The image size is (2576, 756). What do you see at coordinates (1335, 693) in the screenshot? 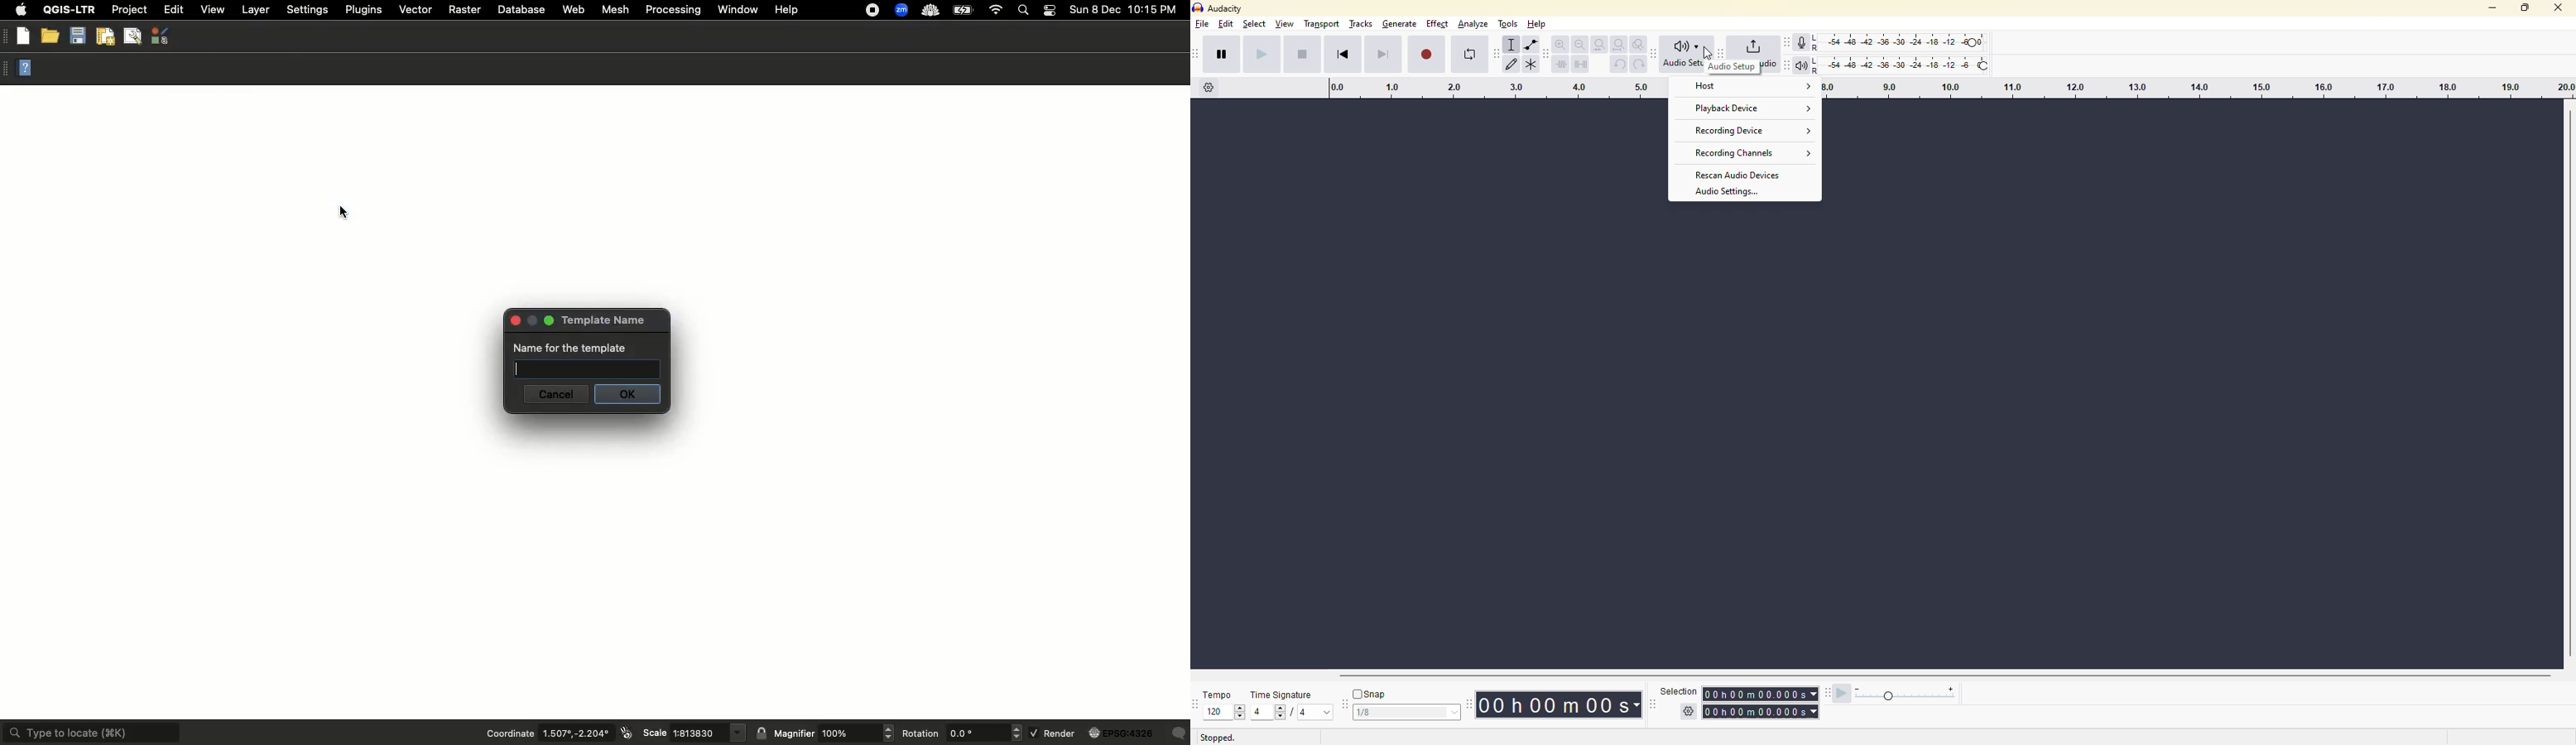
I see `snap toolbar` at bounding box center [1335, 693].